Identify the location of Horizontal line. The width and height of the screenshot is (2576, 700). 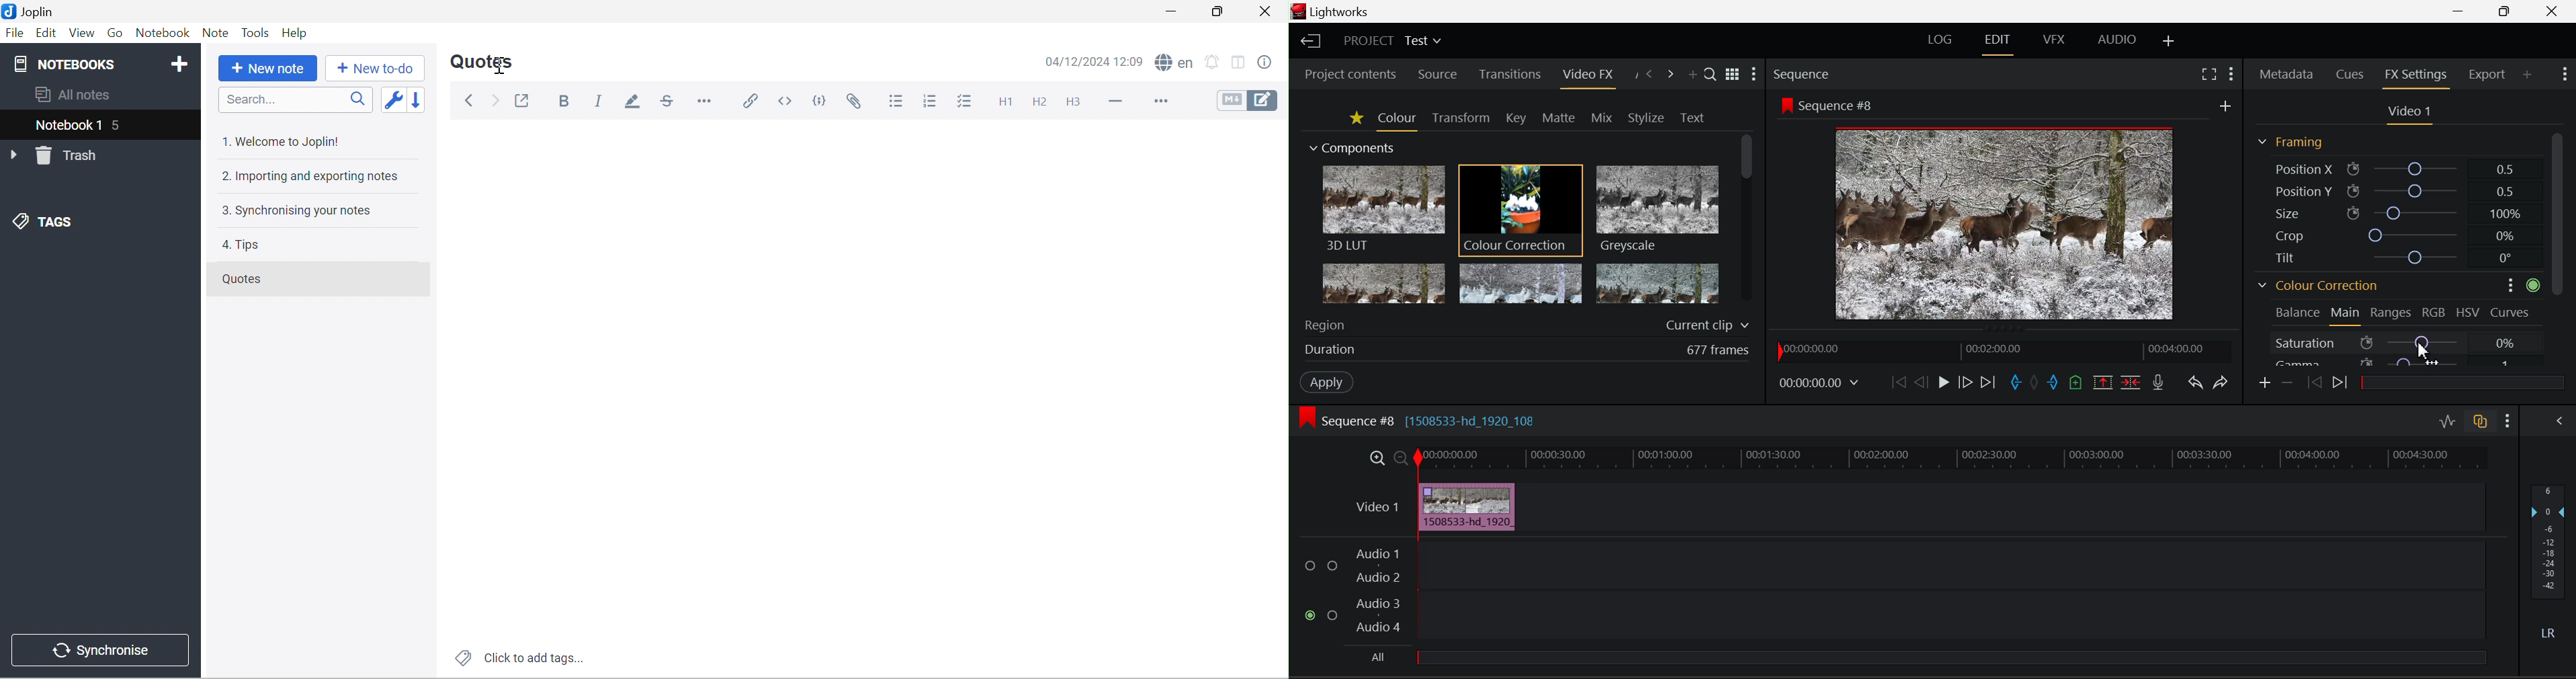
(1111, 104).